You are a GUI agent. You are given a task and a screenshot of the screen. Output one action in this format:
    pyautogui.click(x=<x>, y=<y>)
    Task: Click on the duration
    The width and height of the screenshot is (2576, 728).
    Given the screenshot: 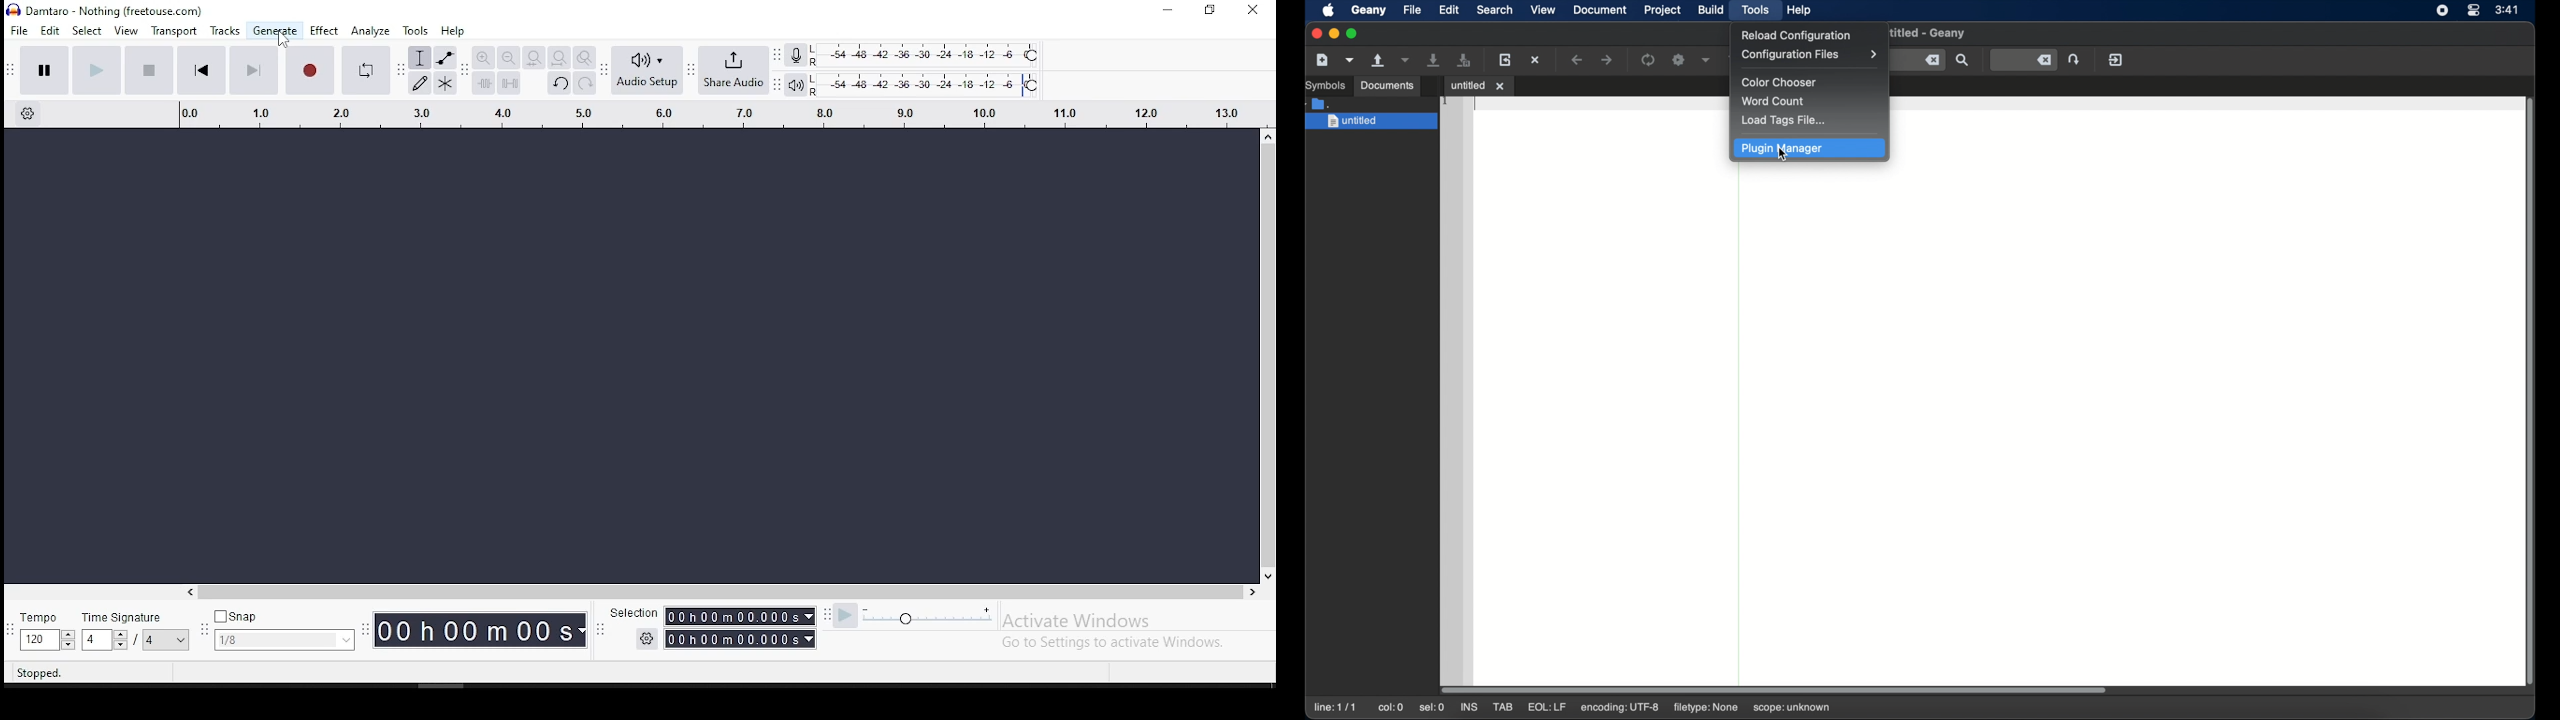 What is the action you would take?
    pyautogui.click(x=482, y=629)
    